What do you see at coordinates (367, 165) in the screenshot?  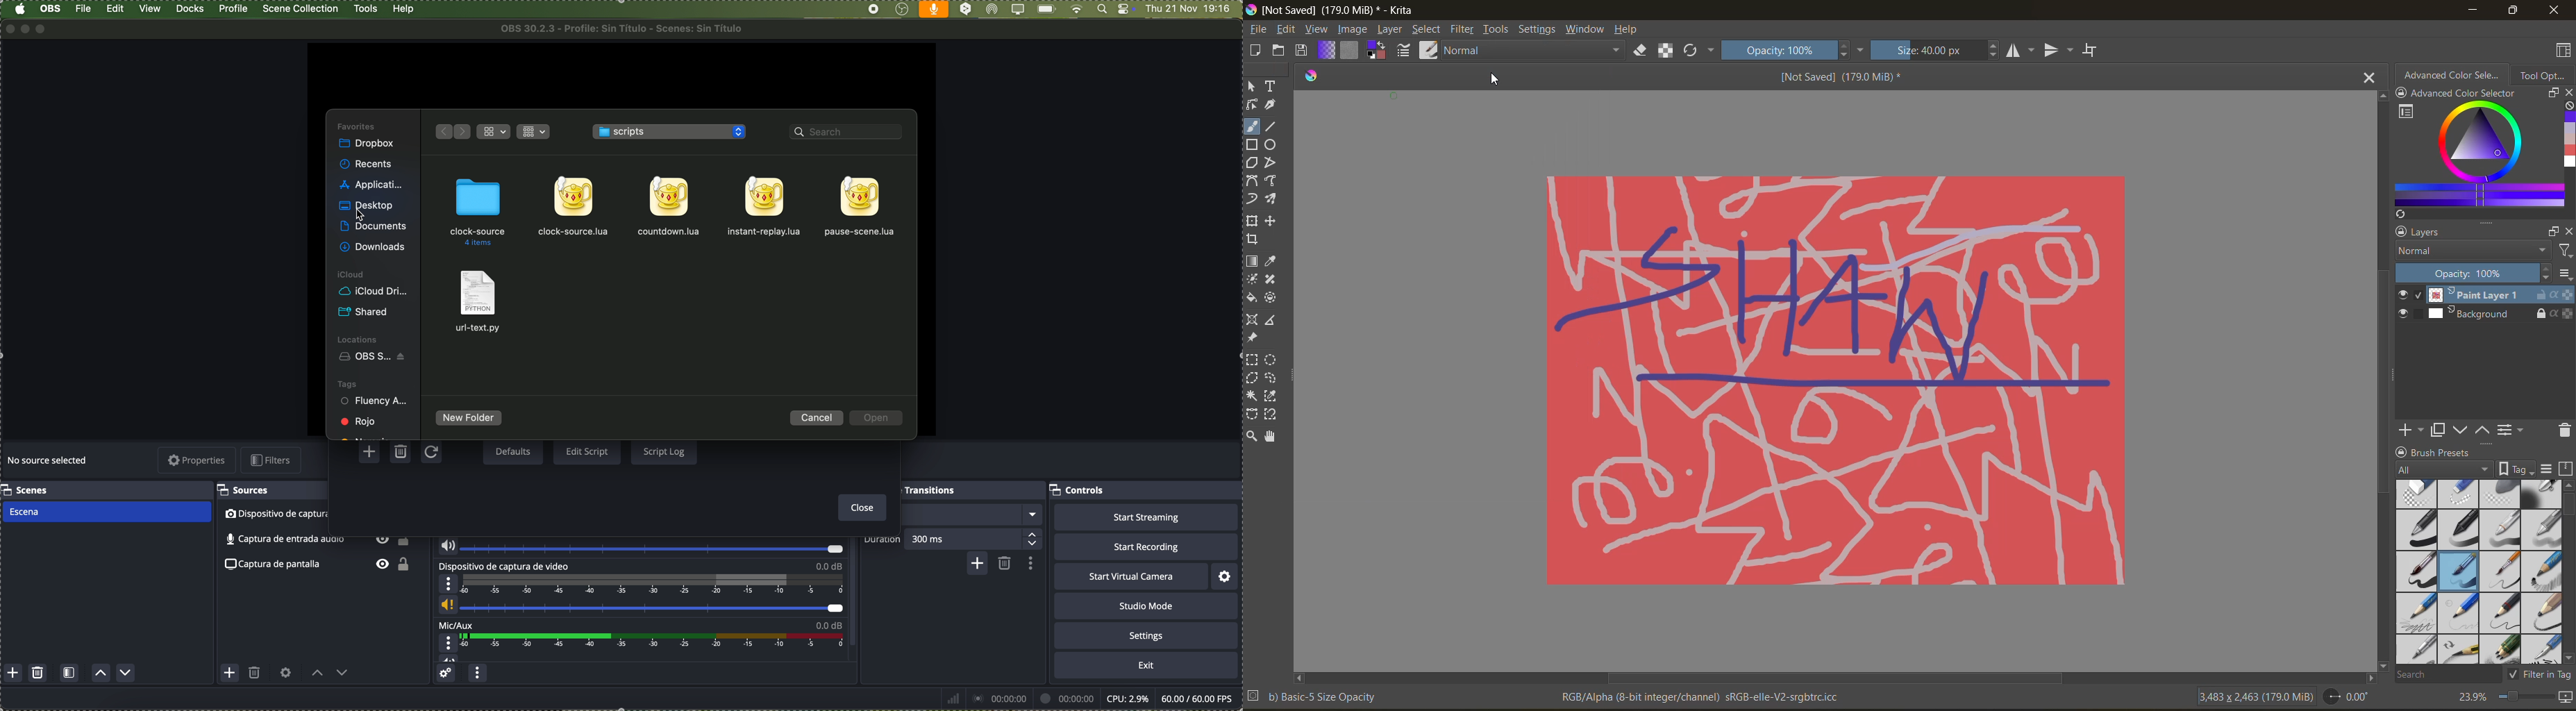 I see `recents` at bounding box center [367, 165].